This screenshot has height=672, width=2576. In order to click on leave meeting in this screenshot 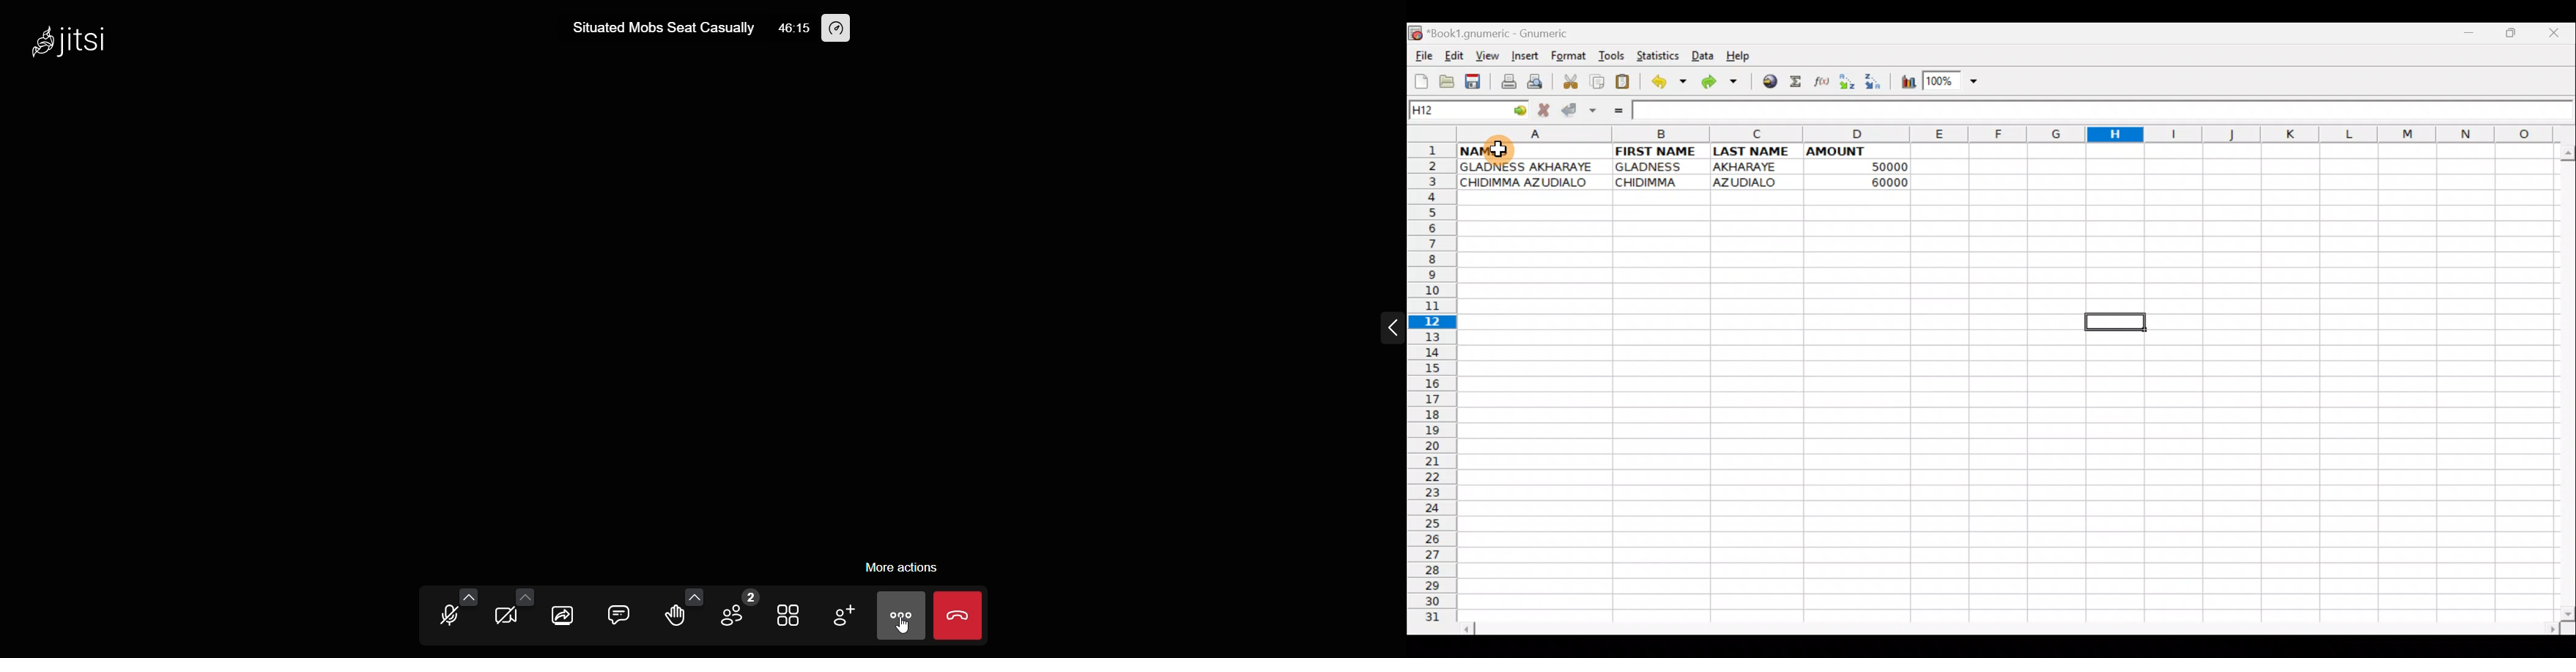, I will do `click(959, 613)`.